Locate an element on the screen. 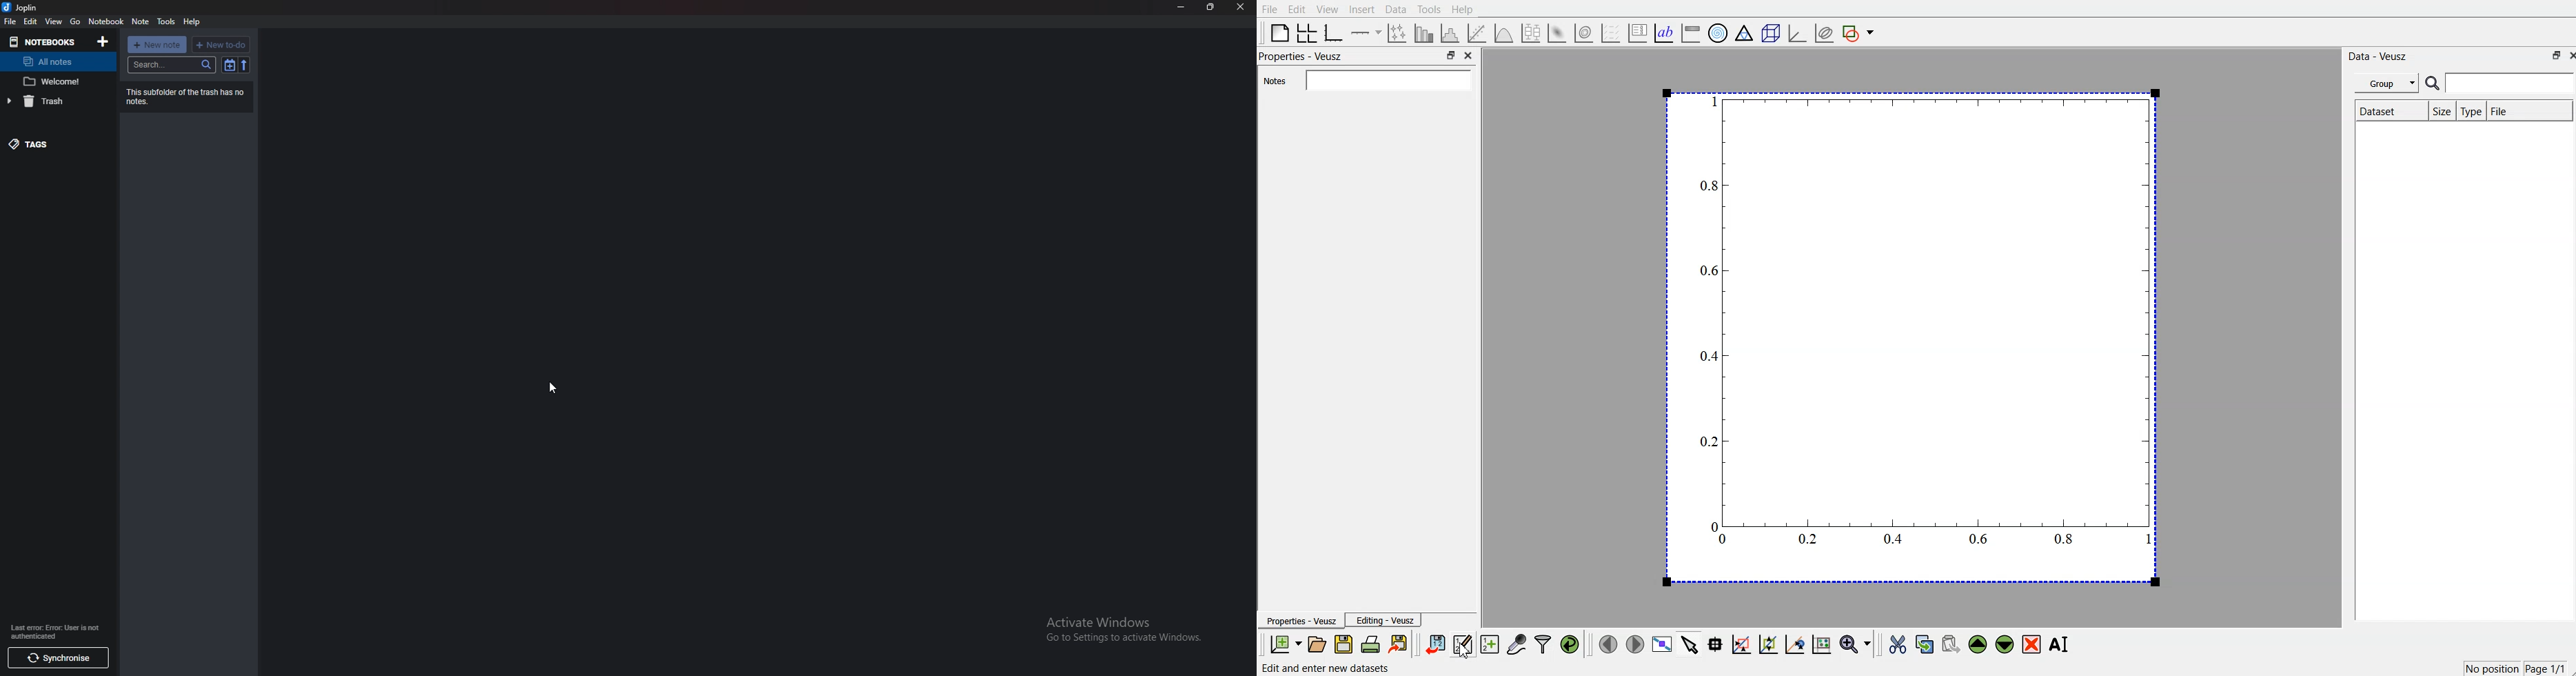 Image resolution: width=2576 pixels, height=700 pixels. zoom functions is located at coordinates (1856, 644).